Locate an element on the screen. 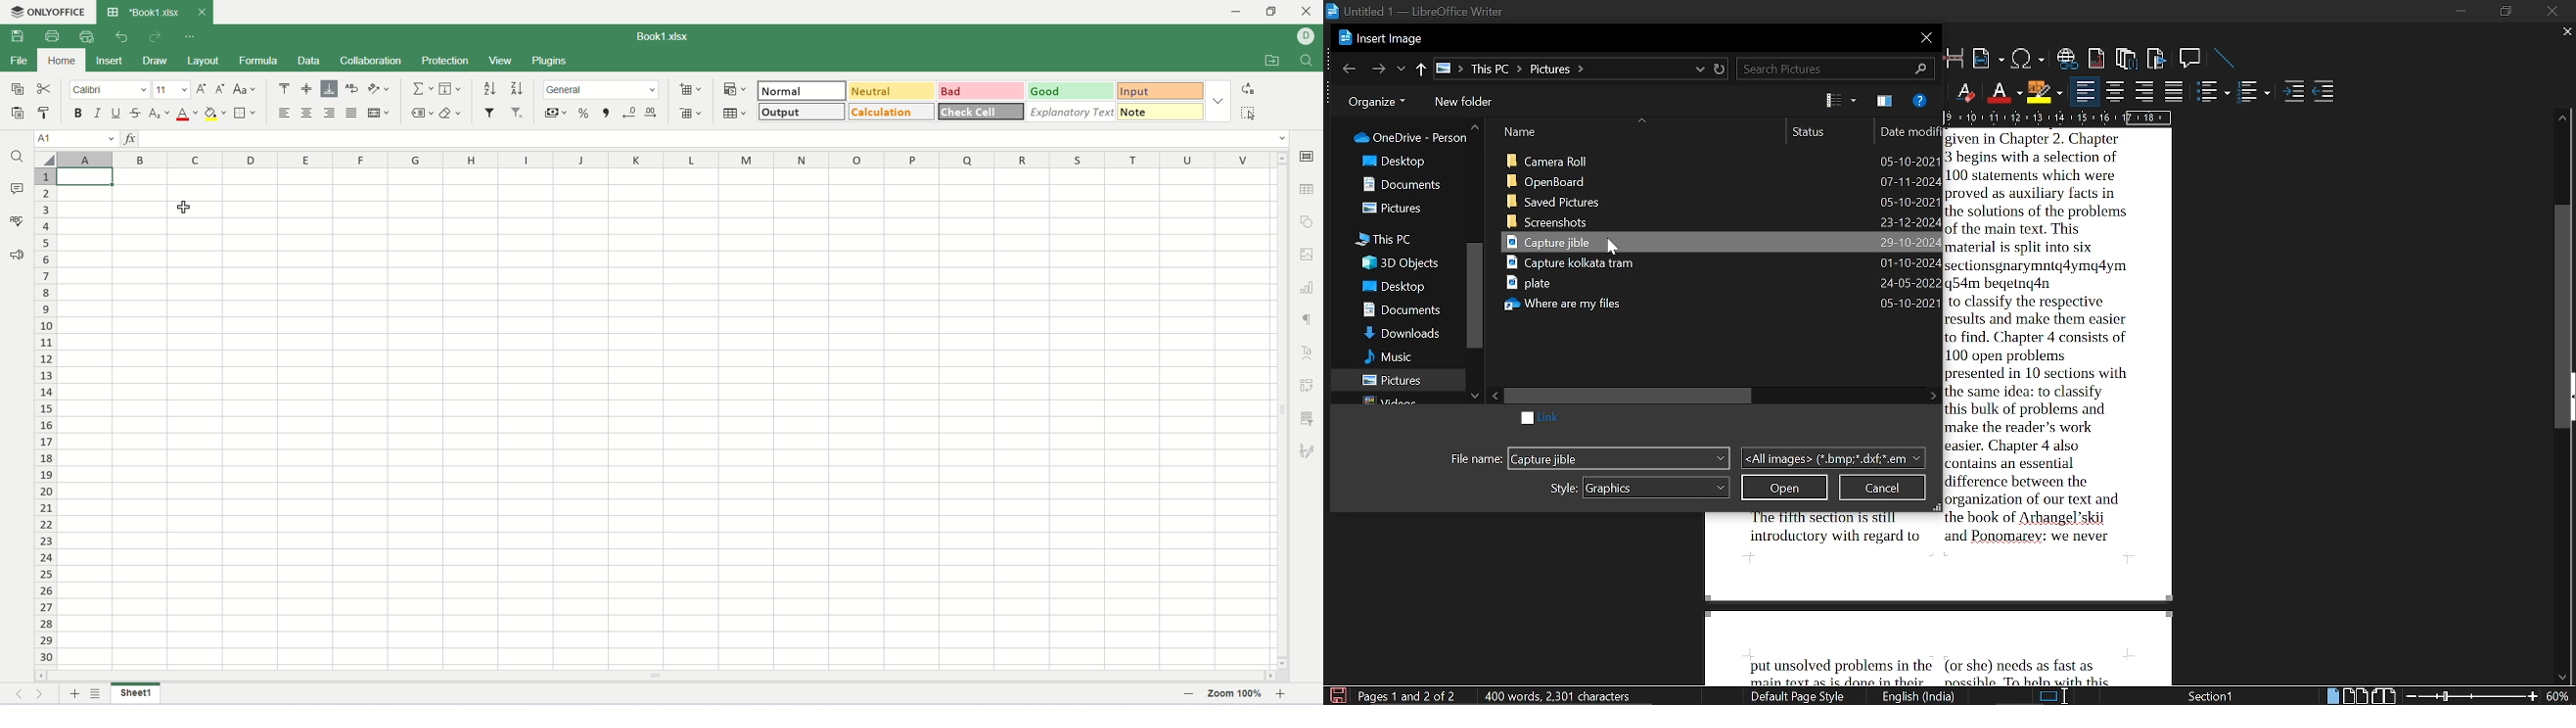 This screenshot has height=728, width=2576. decrease indent is located at coordinates (2325, 91).